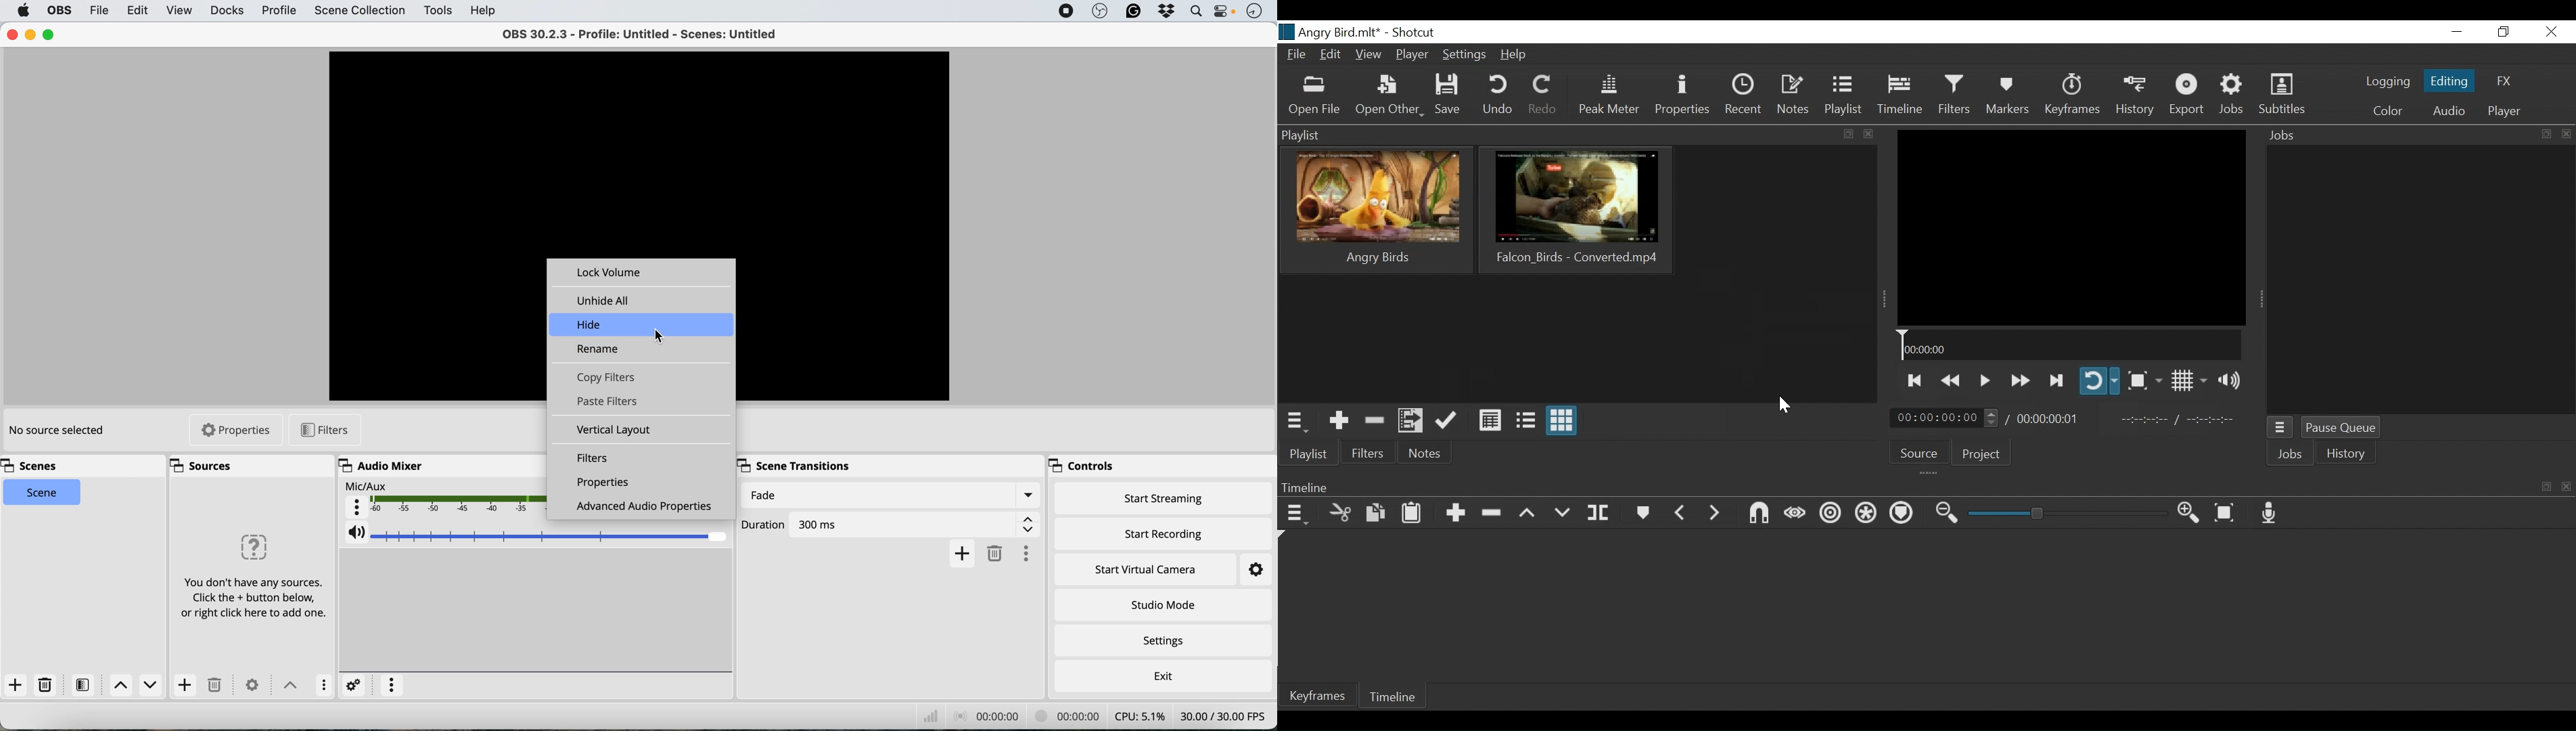 Image resolution: width=2576 pixels, height=756 pixels. I want to click on Zoom timeline in, so click(2188, 514).